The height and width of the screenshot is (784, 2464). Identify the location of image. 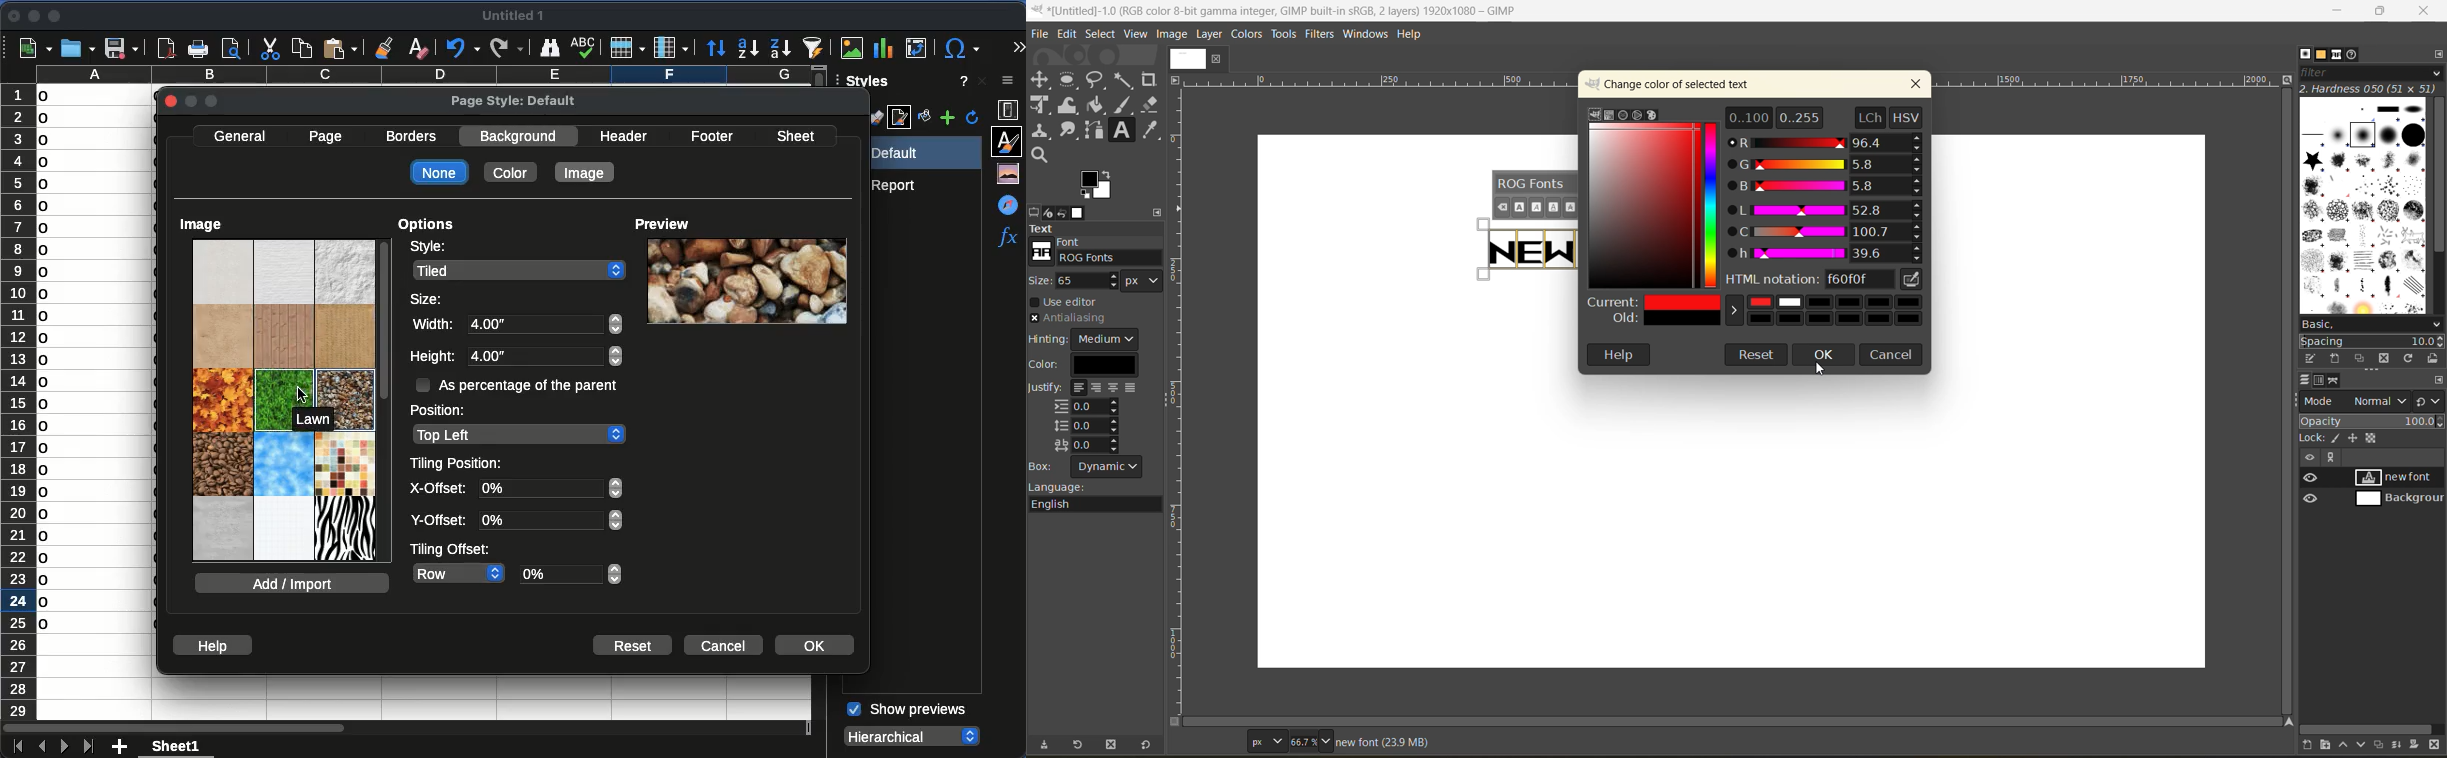
(203, 225).